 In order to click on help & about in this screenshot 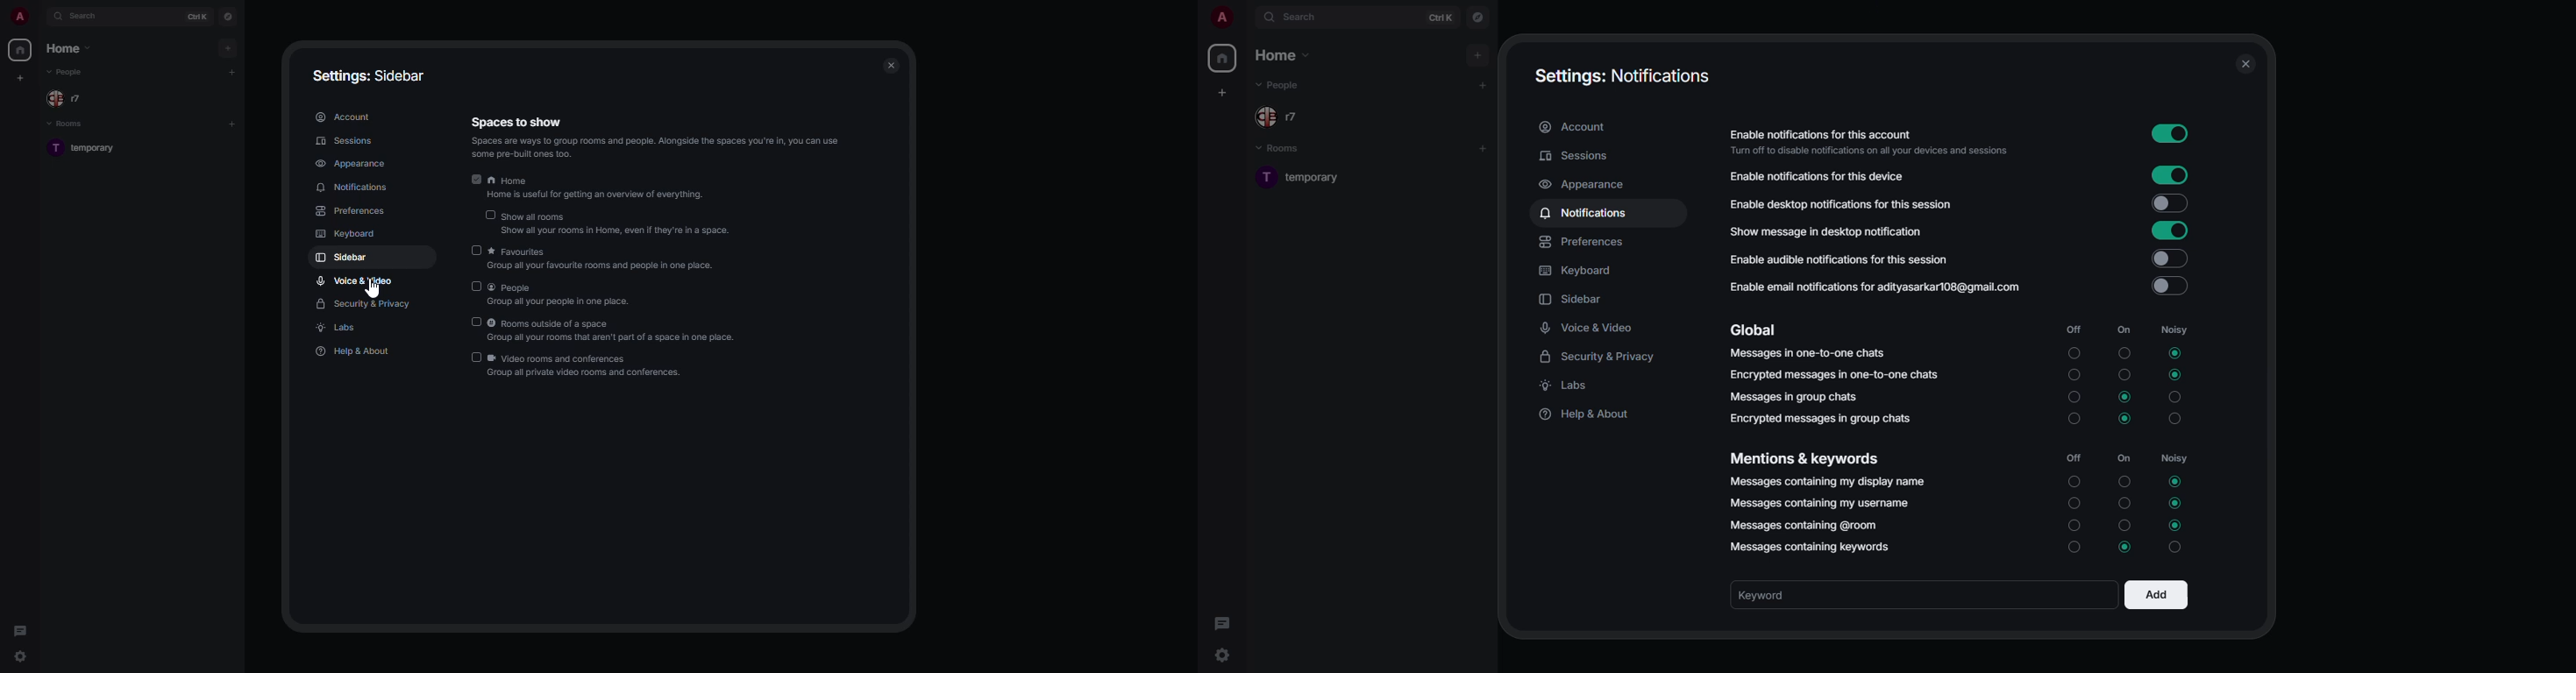, I will do `click(352, 351)`.